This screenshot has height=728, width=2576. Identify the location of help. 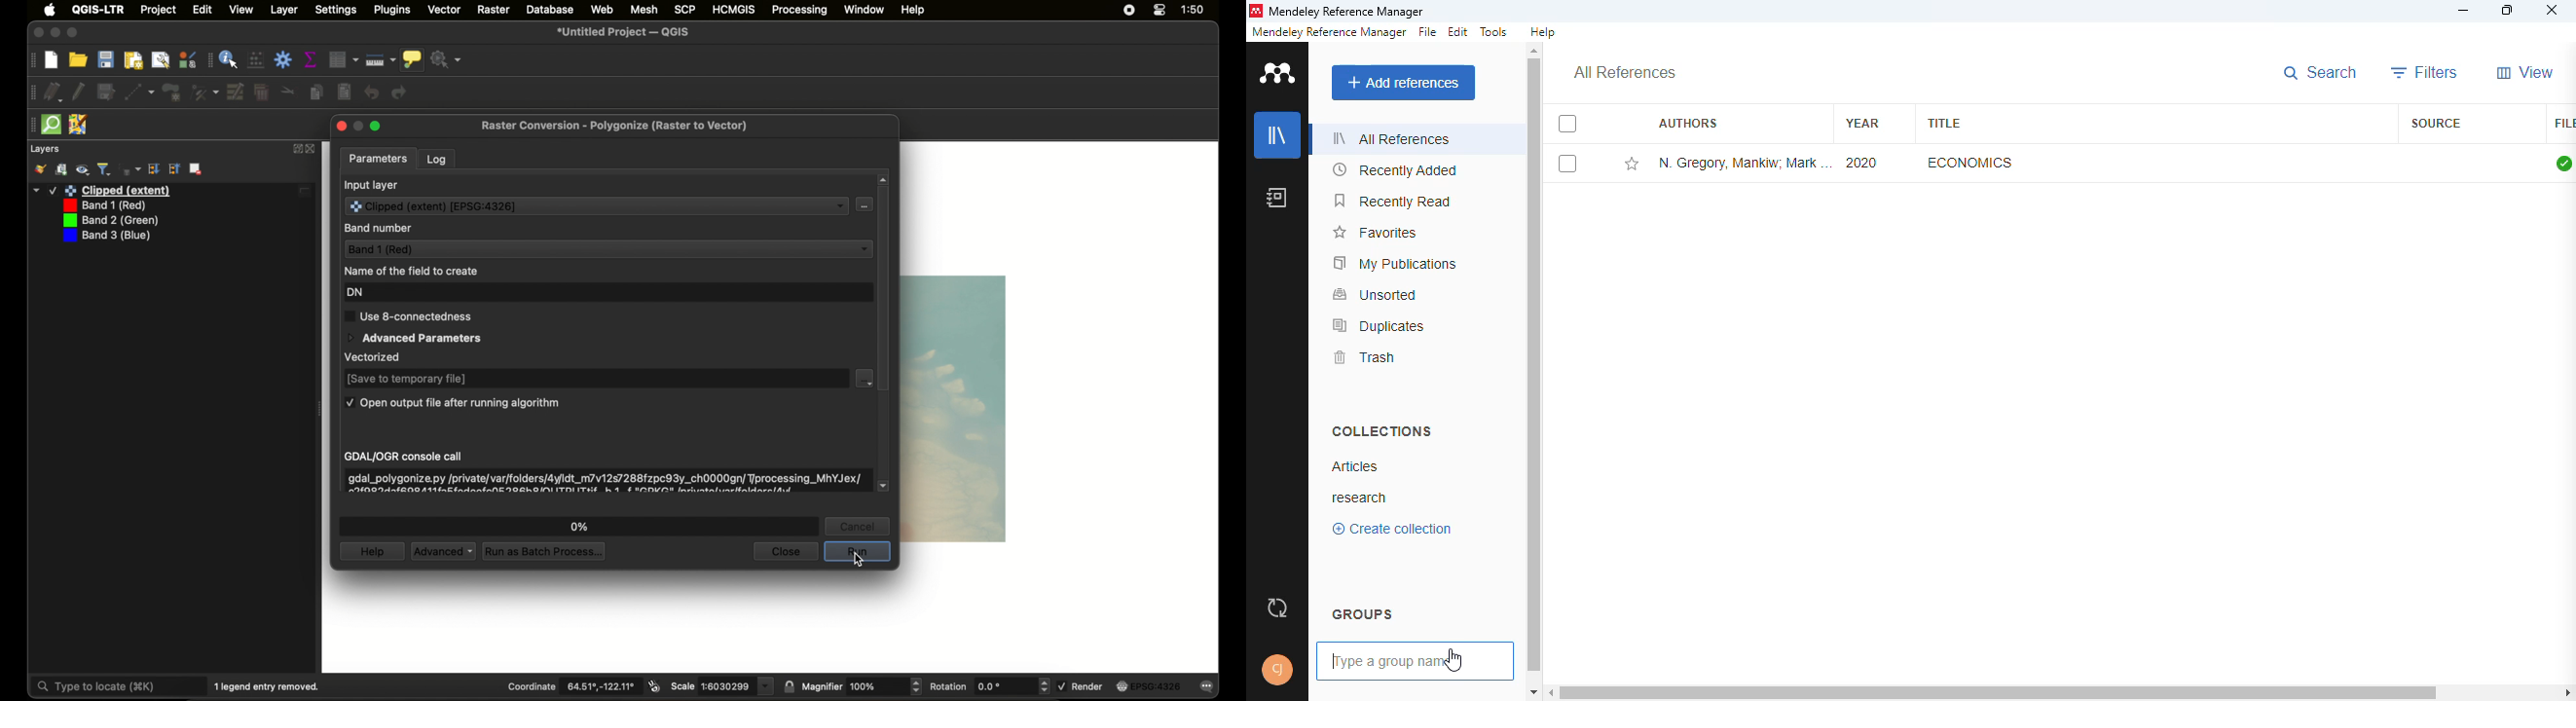
(1543, 32).